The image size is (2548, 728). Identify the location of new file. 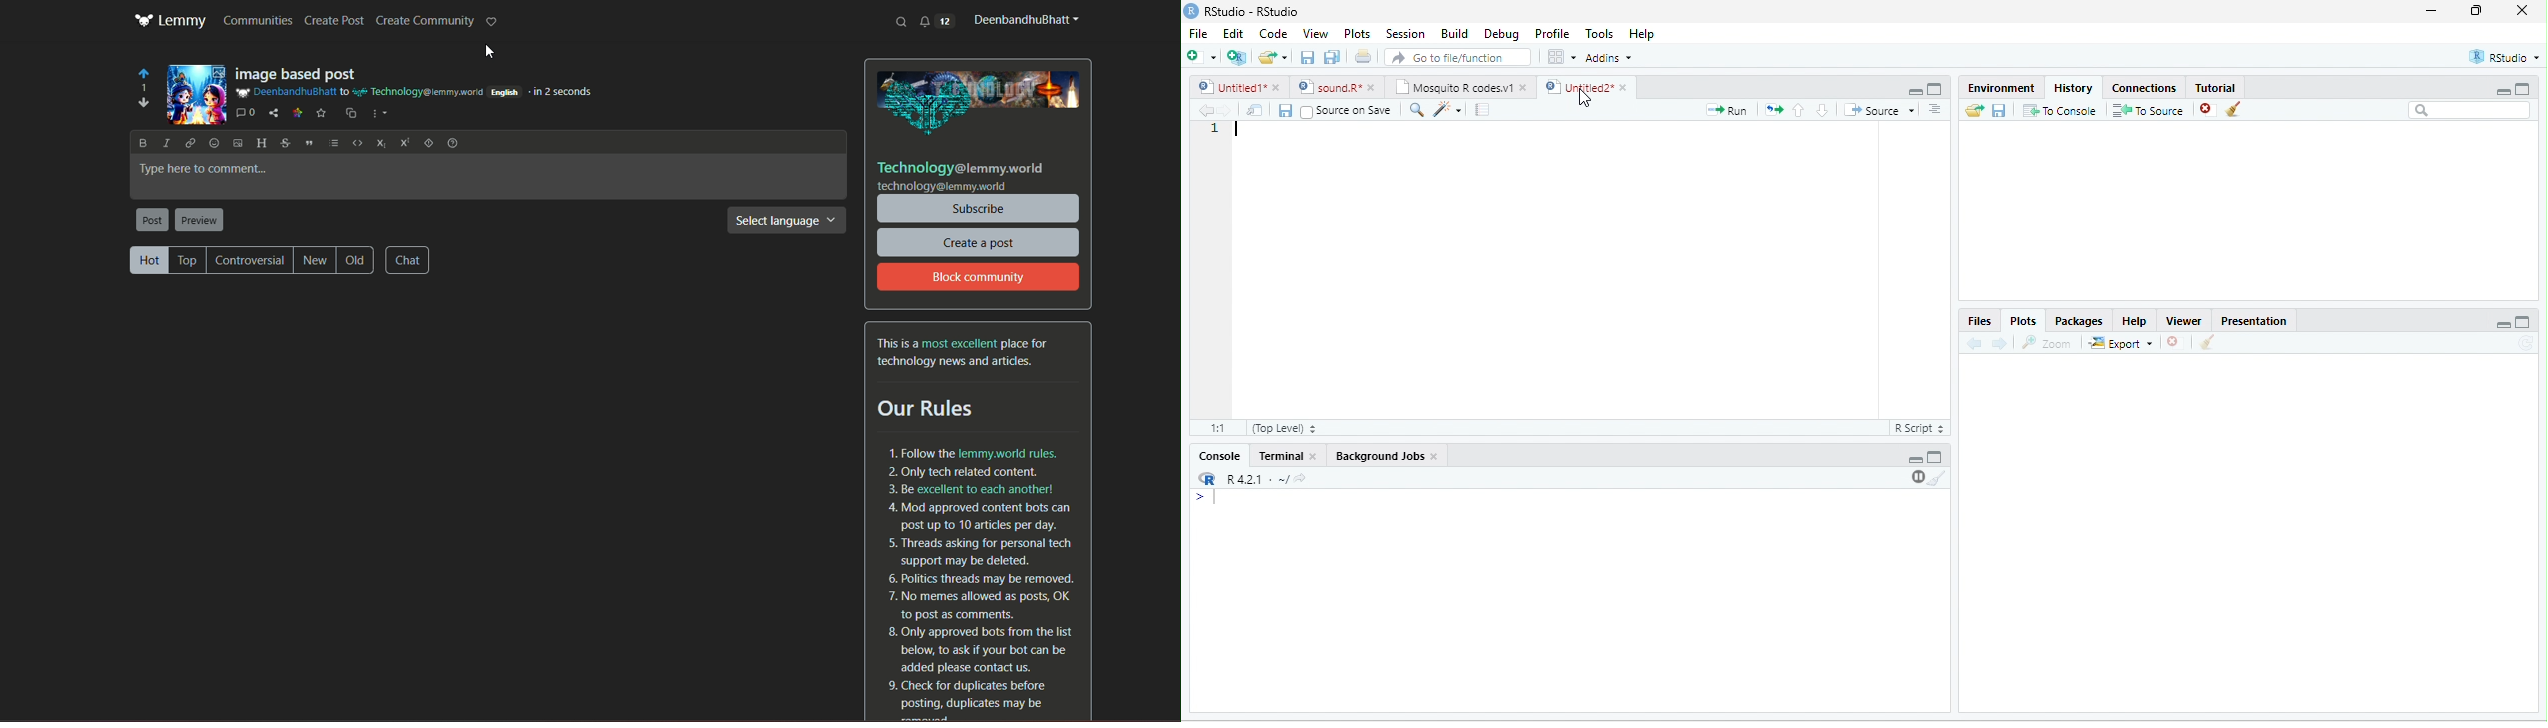
(1201, 56).